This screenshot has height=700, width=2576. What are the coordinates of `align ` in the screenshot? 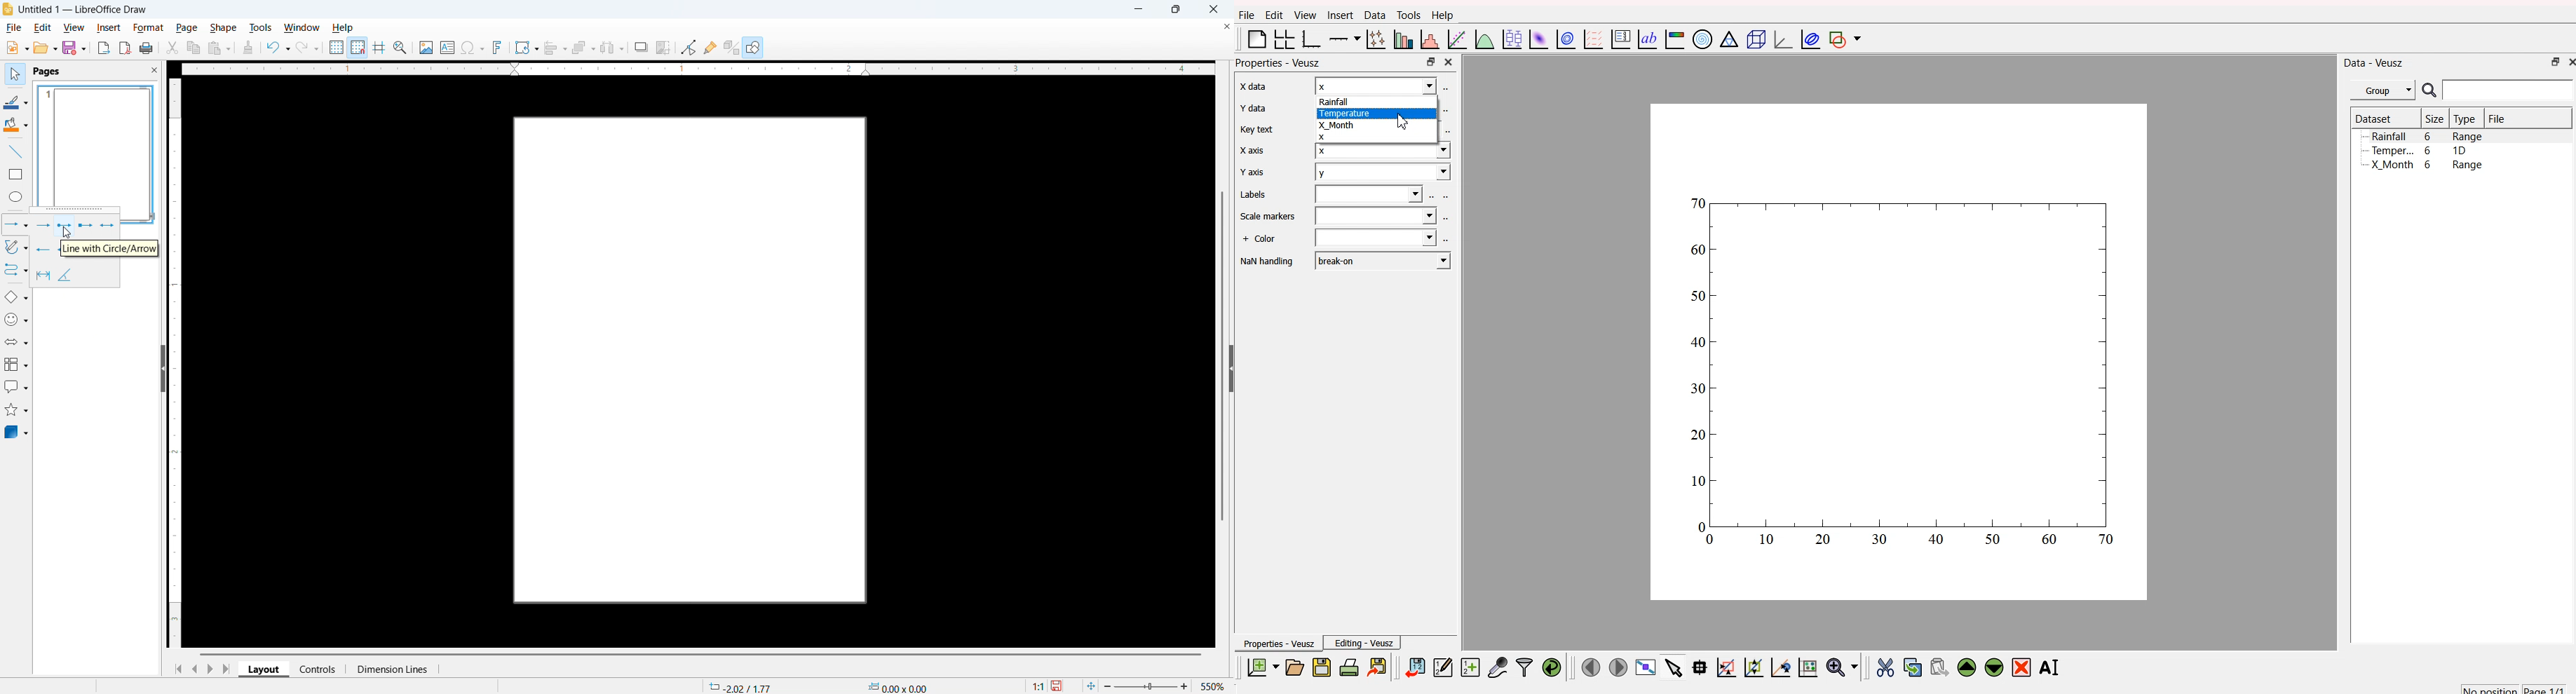 It's located at (556, 48).